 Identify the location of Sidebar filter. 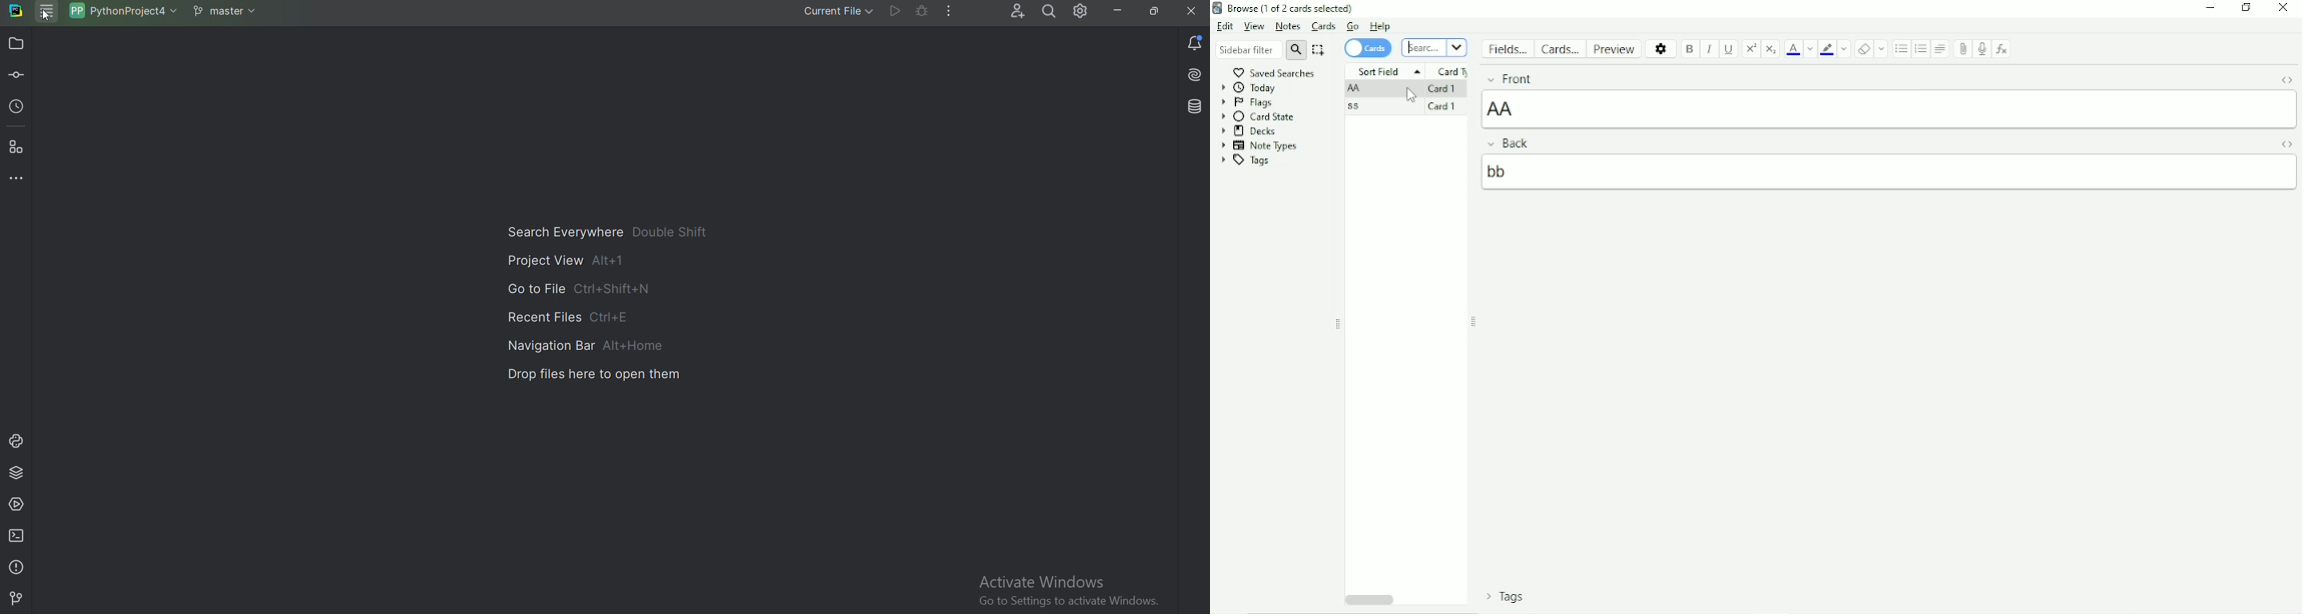
(1259, 51).